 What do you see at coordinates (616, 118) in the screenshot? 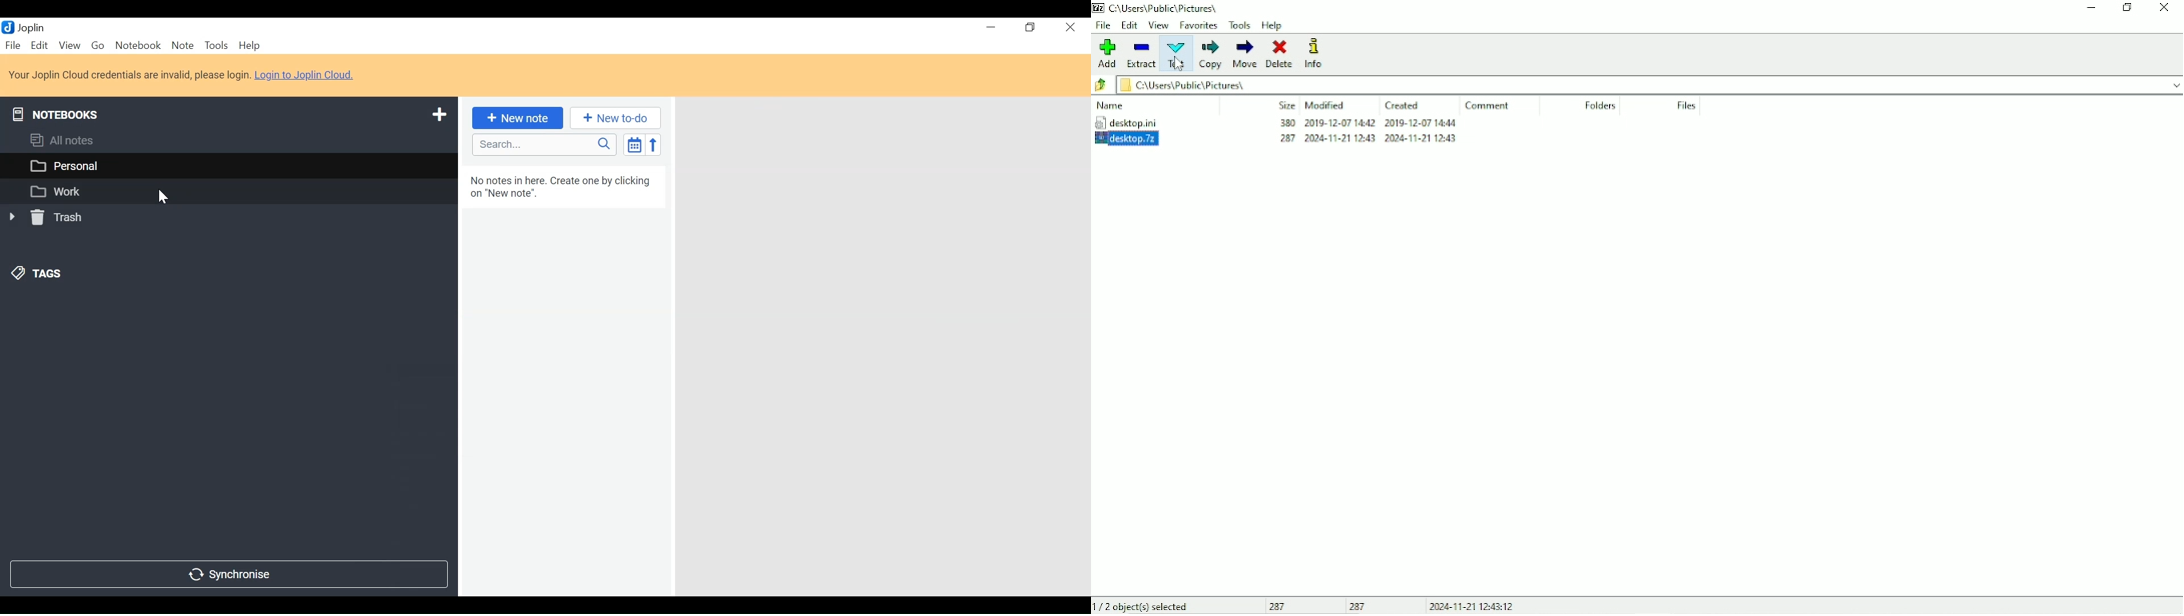
I see `Add a New to do` at bounding box center [616, 118].